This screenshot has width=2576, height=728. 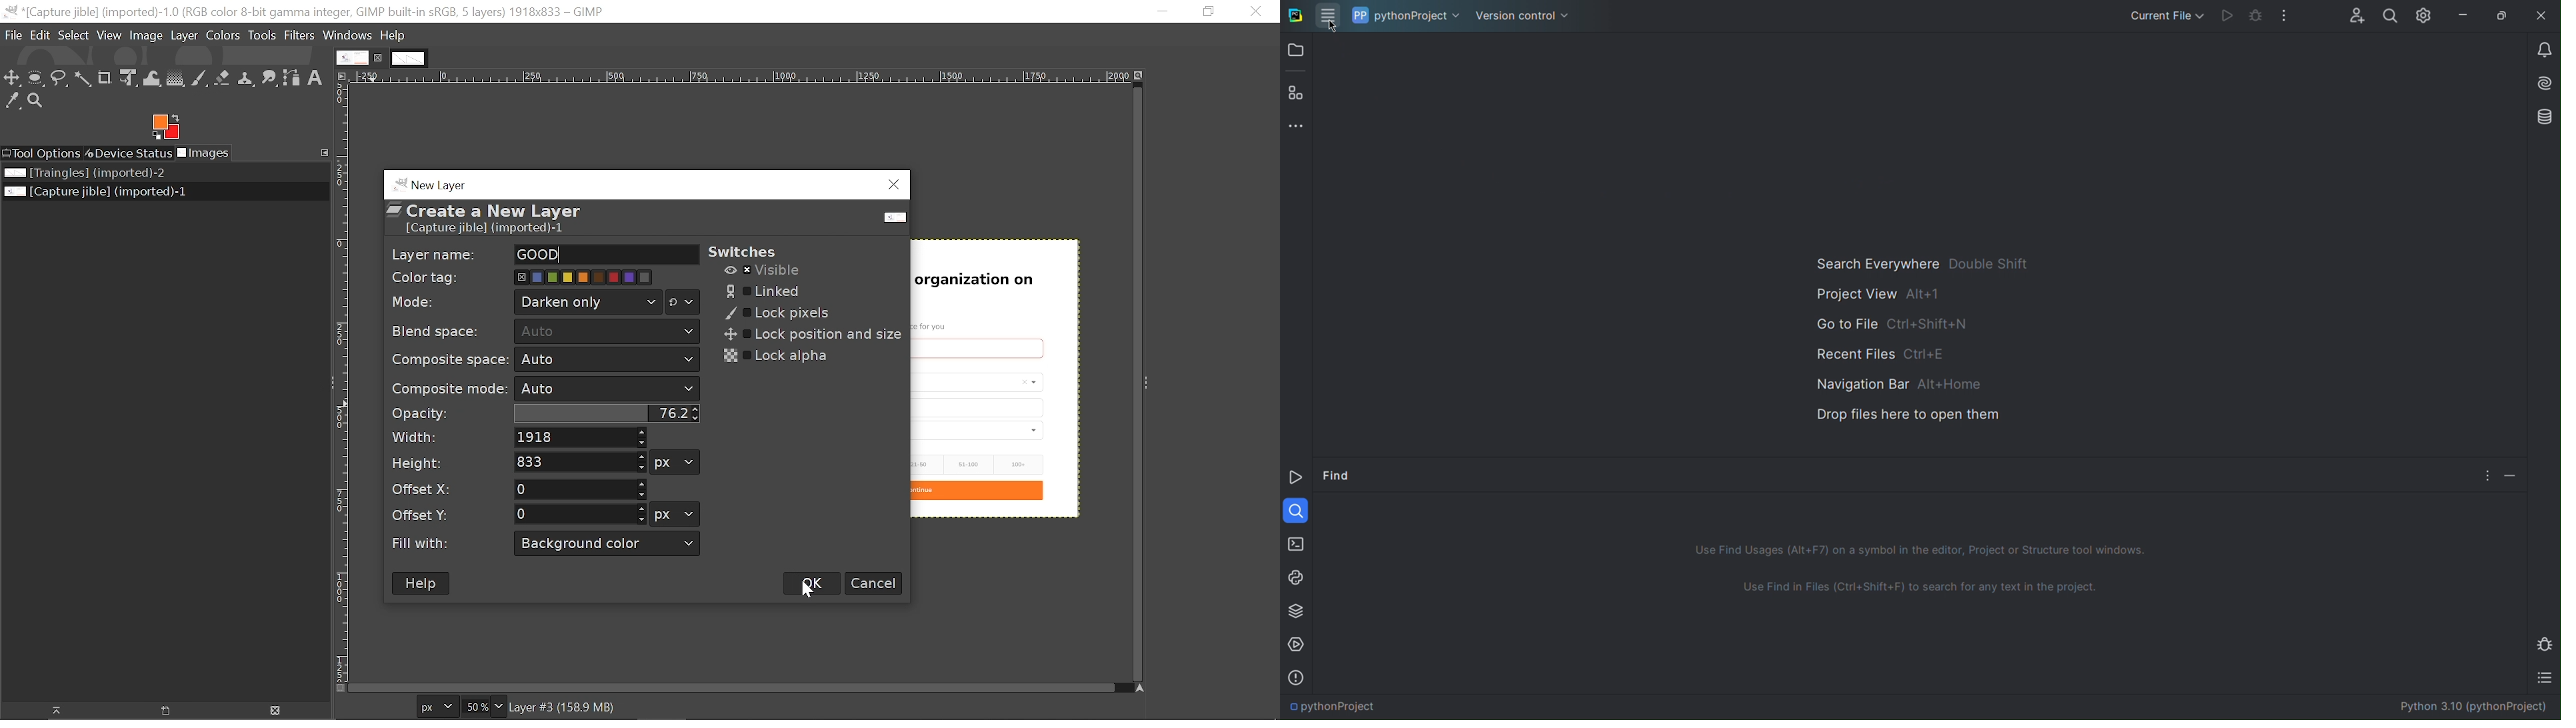 What do you see at coordinates (1890, 323) in the screenshot?
I see `Go to File` at bounding box center [1890, 323].